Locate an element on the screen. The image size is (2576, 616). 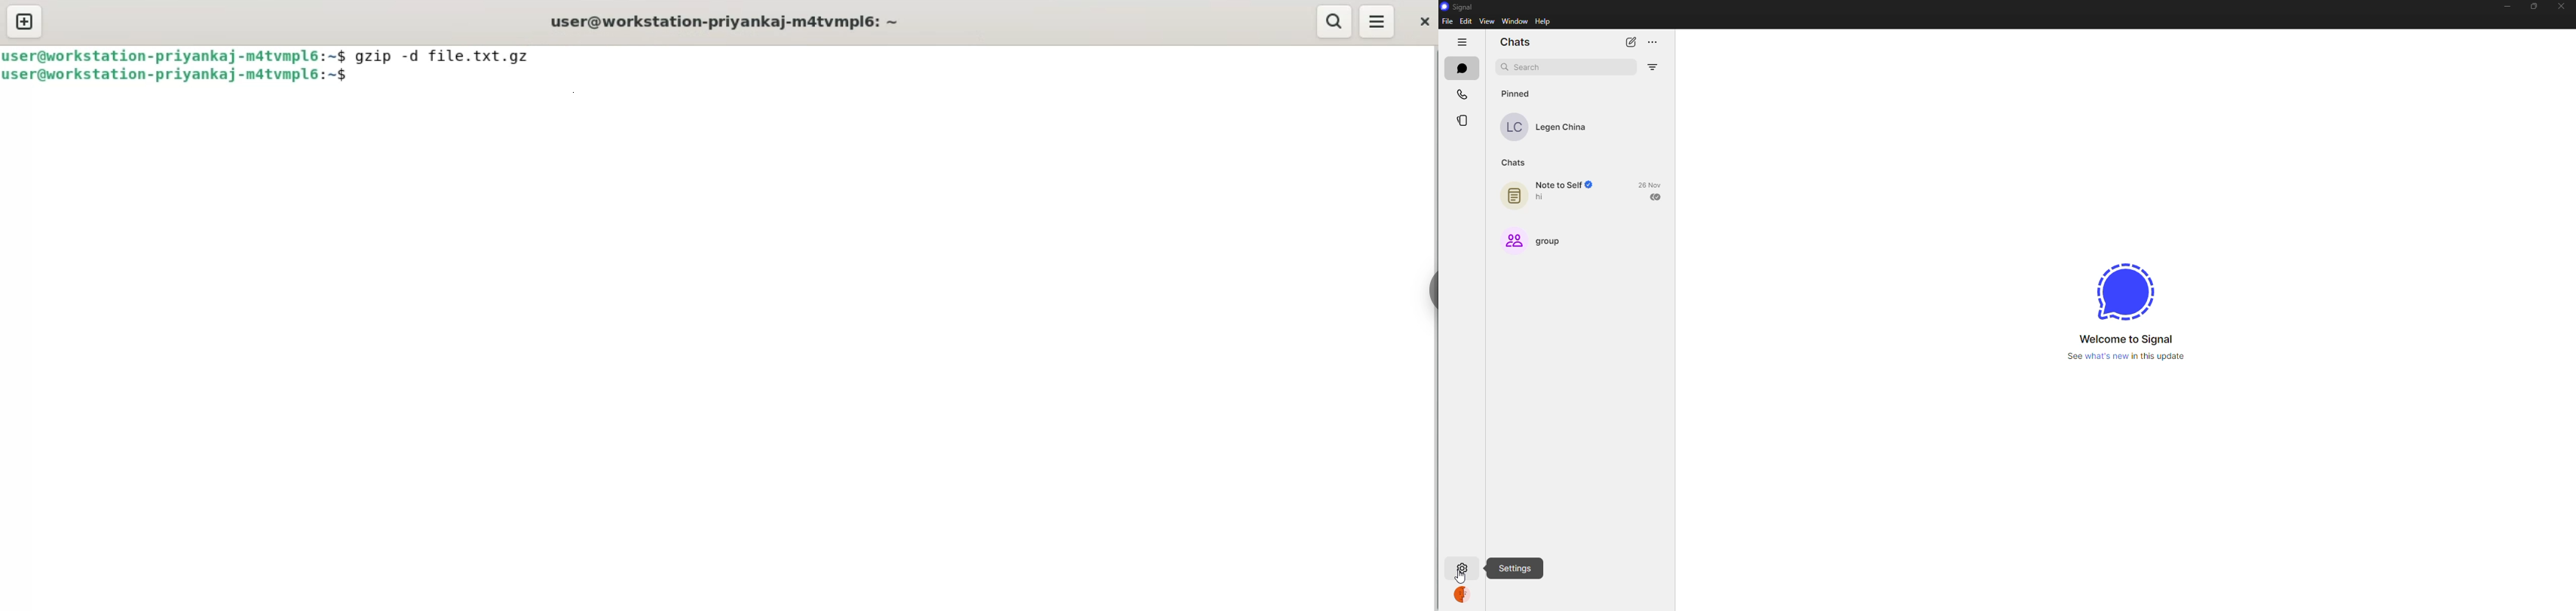
stories is located at coordinates (1463, 120).